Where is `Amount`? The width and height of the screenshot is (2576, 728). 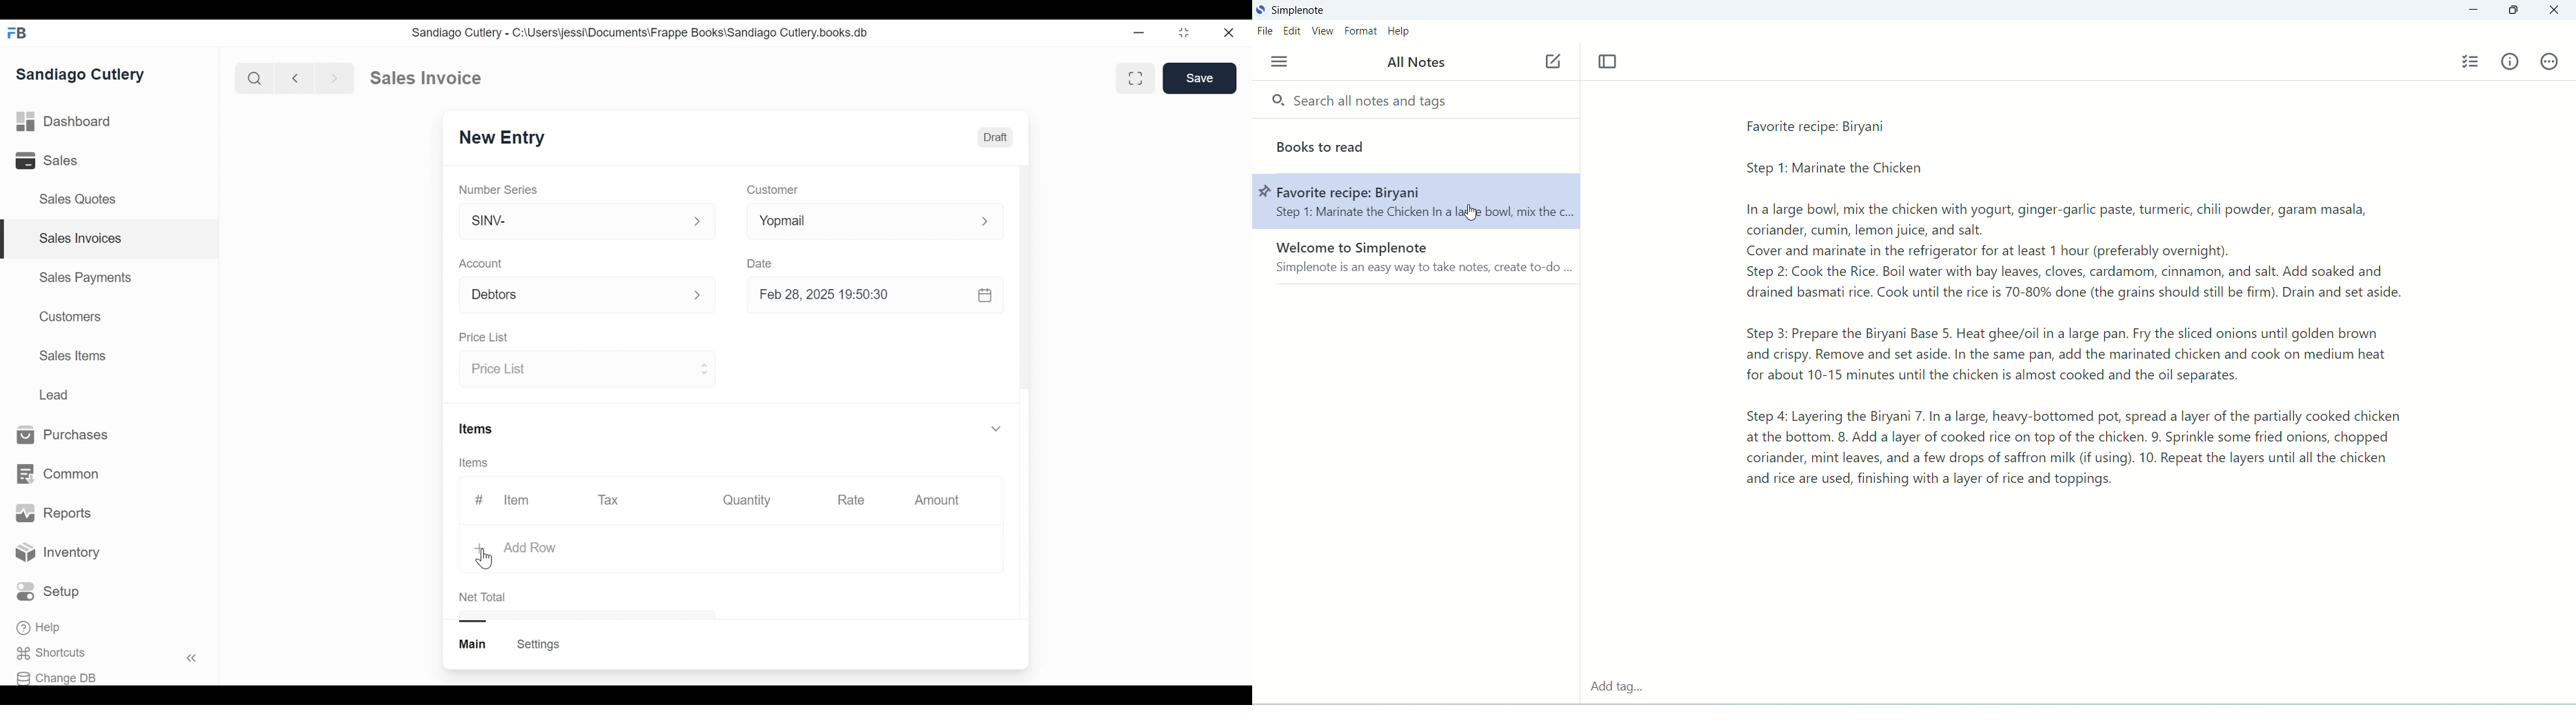 Amount is located at coordinates (938, 500).